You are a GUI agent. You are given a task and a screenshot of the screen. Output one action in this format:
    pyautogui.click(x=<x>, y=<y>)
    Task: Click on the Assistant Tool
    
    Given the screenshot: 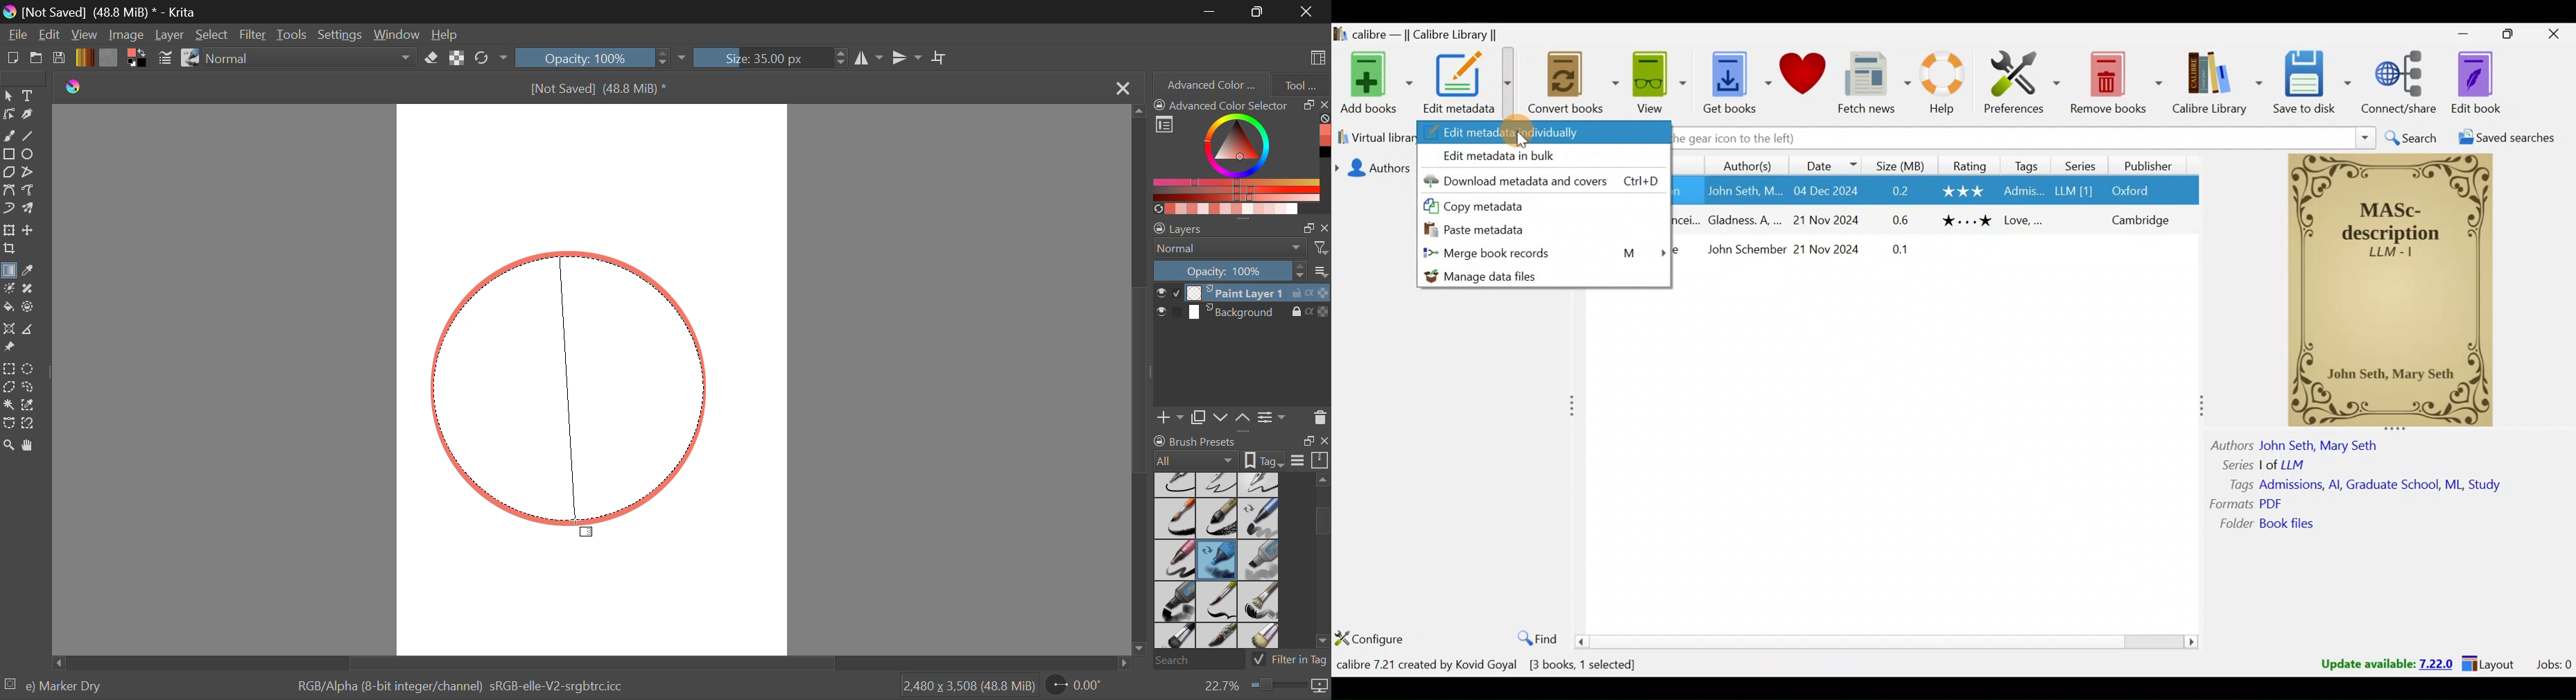 What is the action you would take?
    pyautogui.click(x=10, y=331)
    